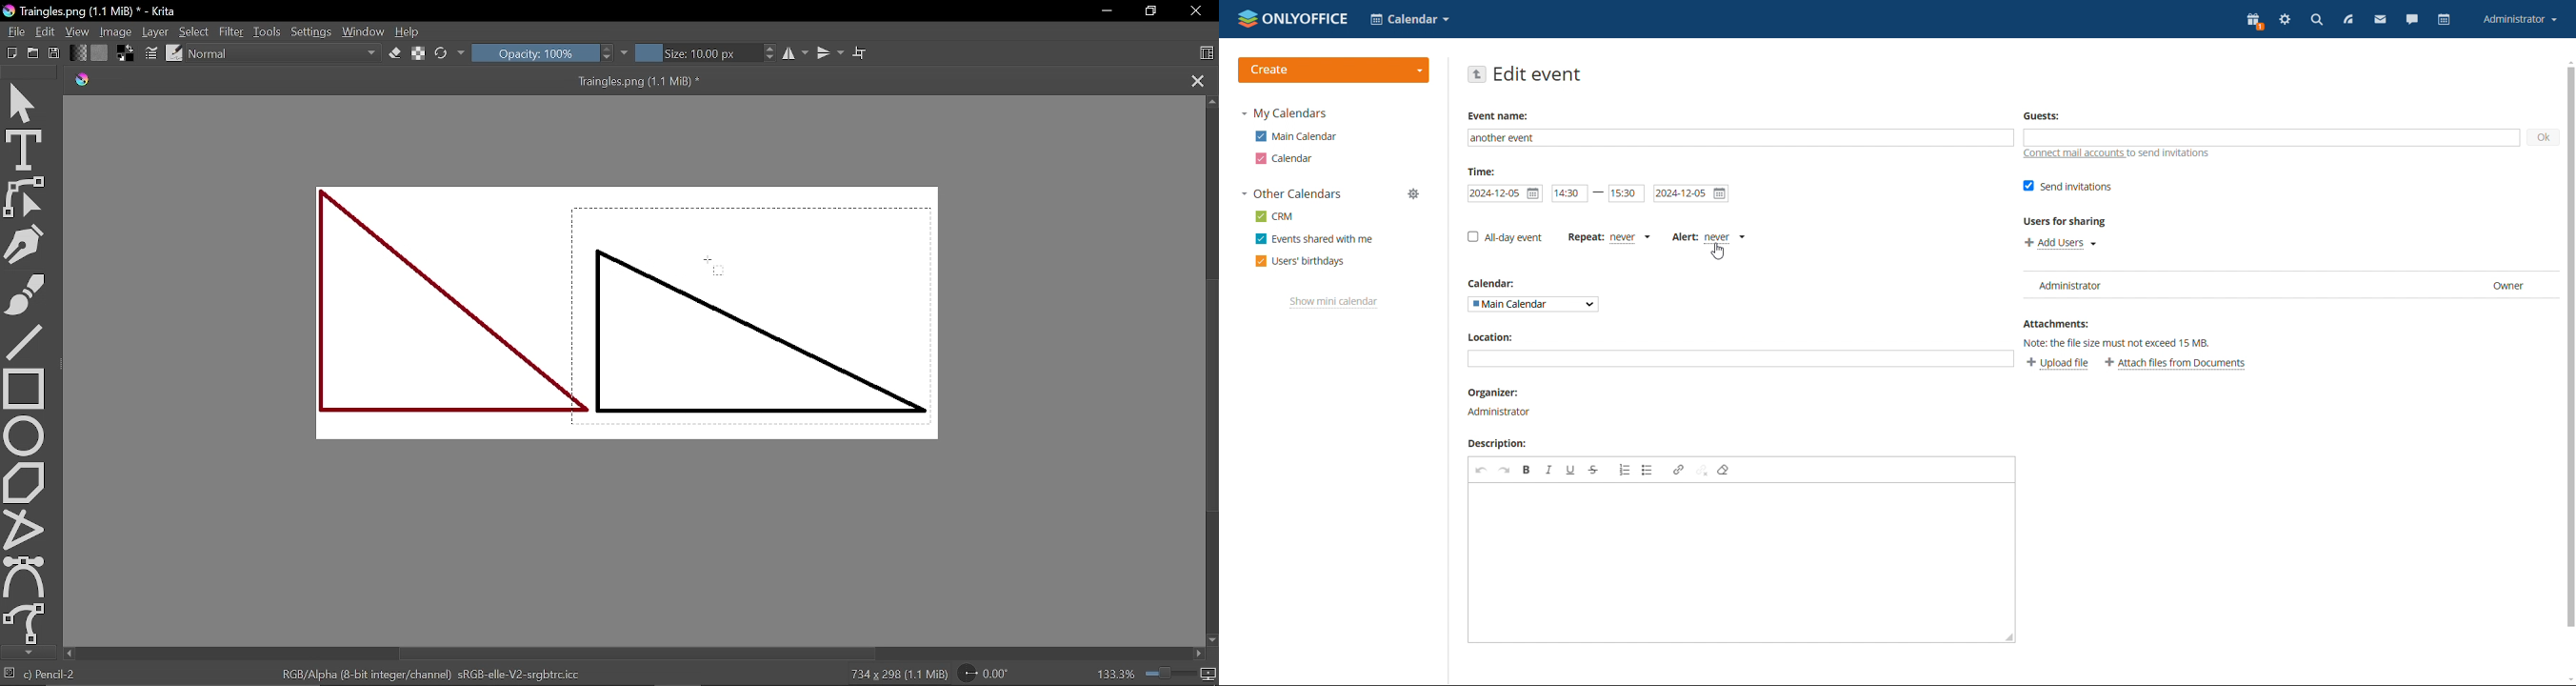  Describe the element at coordinates (859, 53) in the screenshot. I see `Wrap around tool` at that location.